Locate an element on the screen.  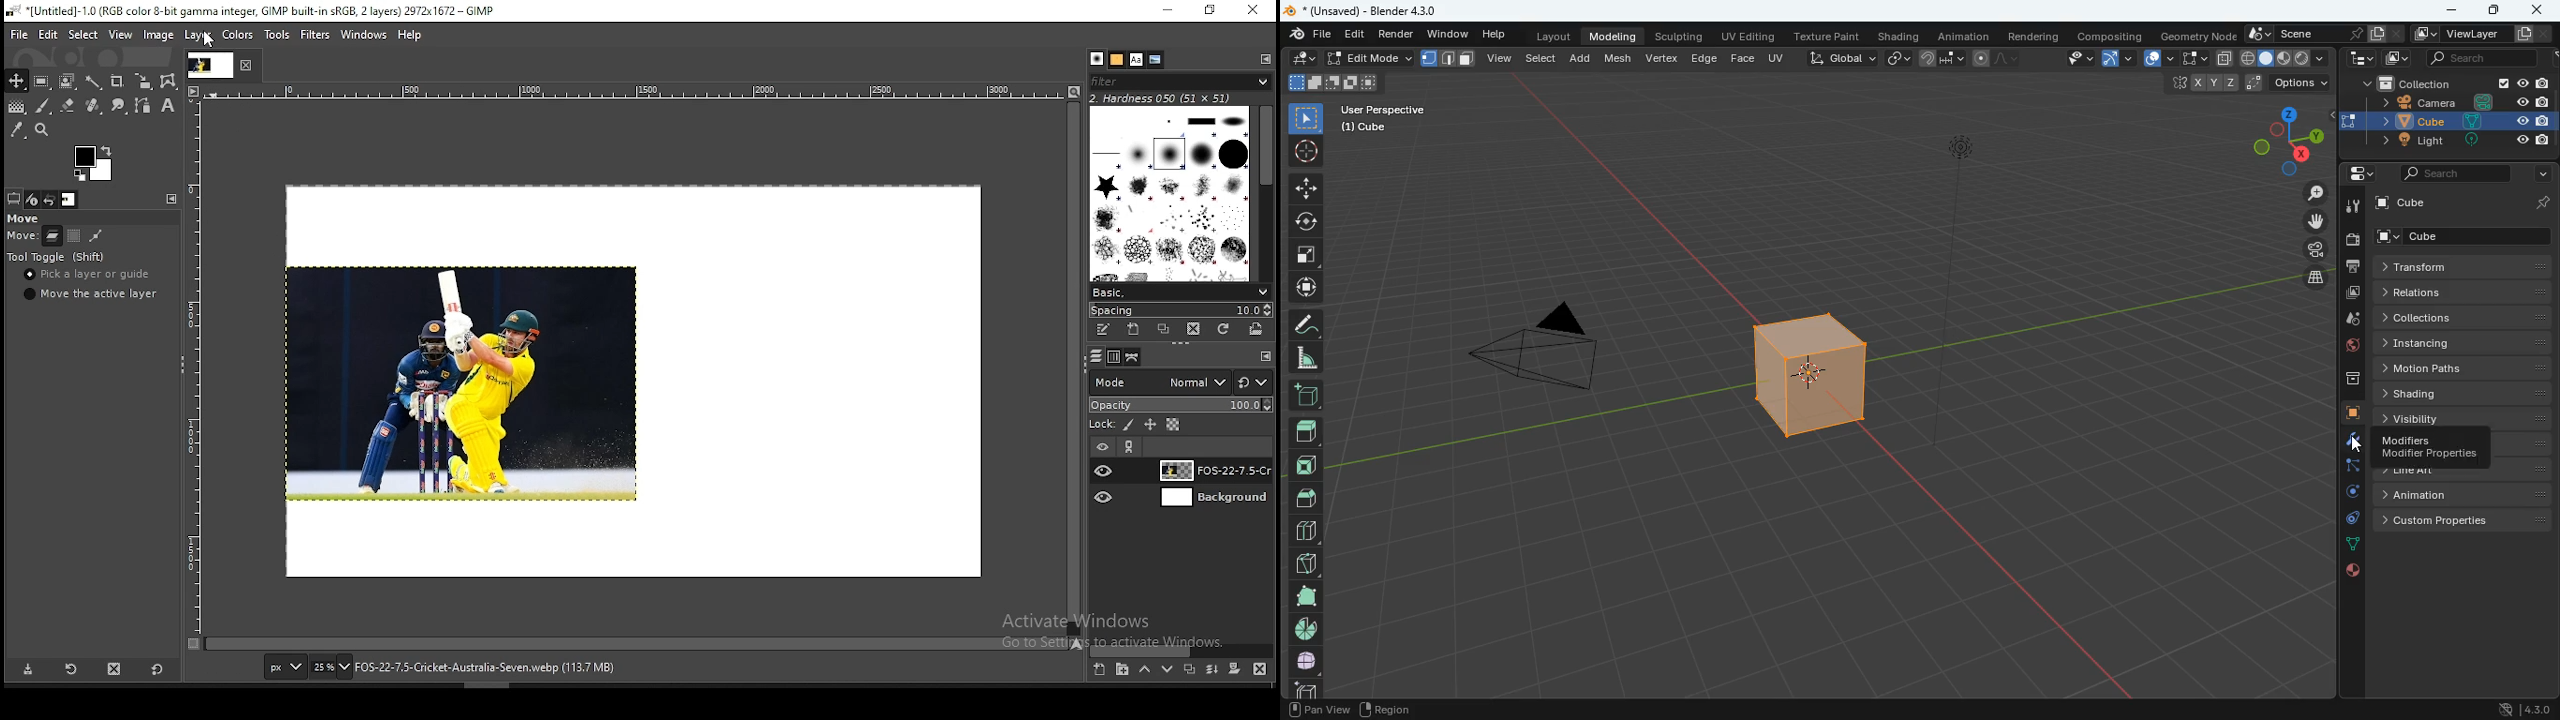
colors is located at coordinates (93, 163).